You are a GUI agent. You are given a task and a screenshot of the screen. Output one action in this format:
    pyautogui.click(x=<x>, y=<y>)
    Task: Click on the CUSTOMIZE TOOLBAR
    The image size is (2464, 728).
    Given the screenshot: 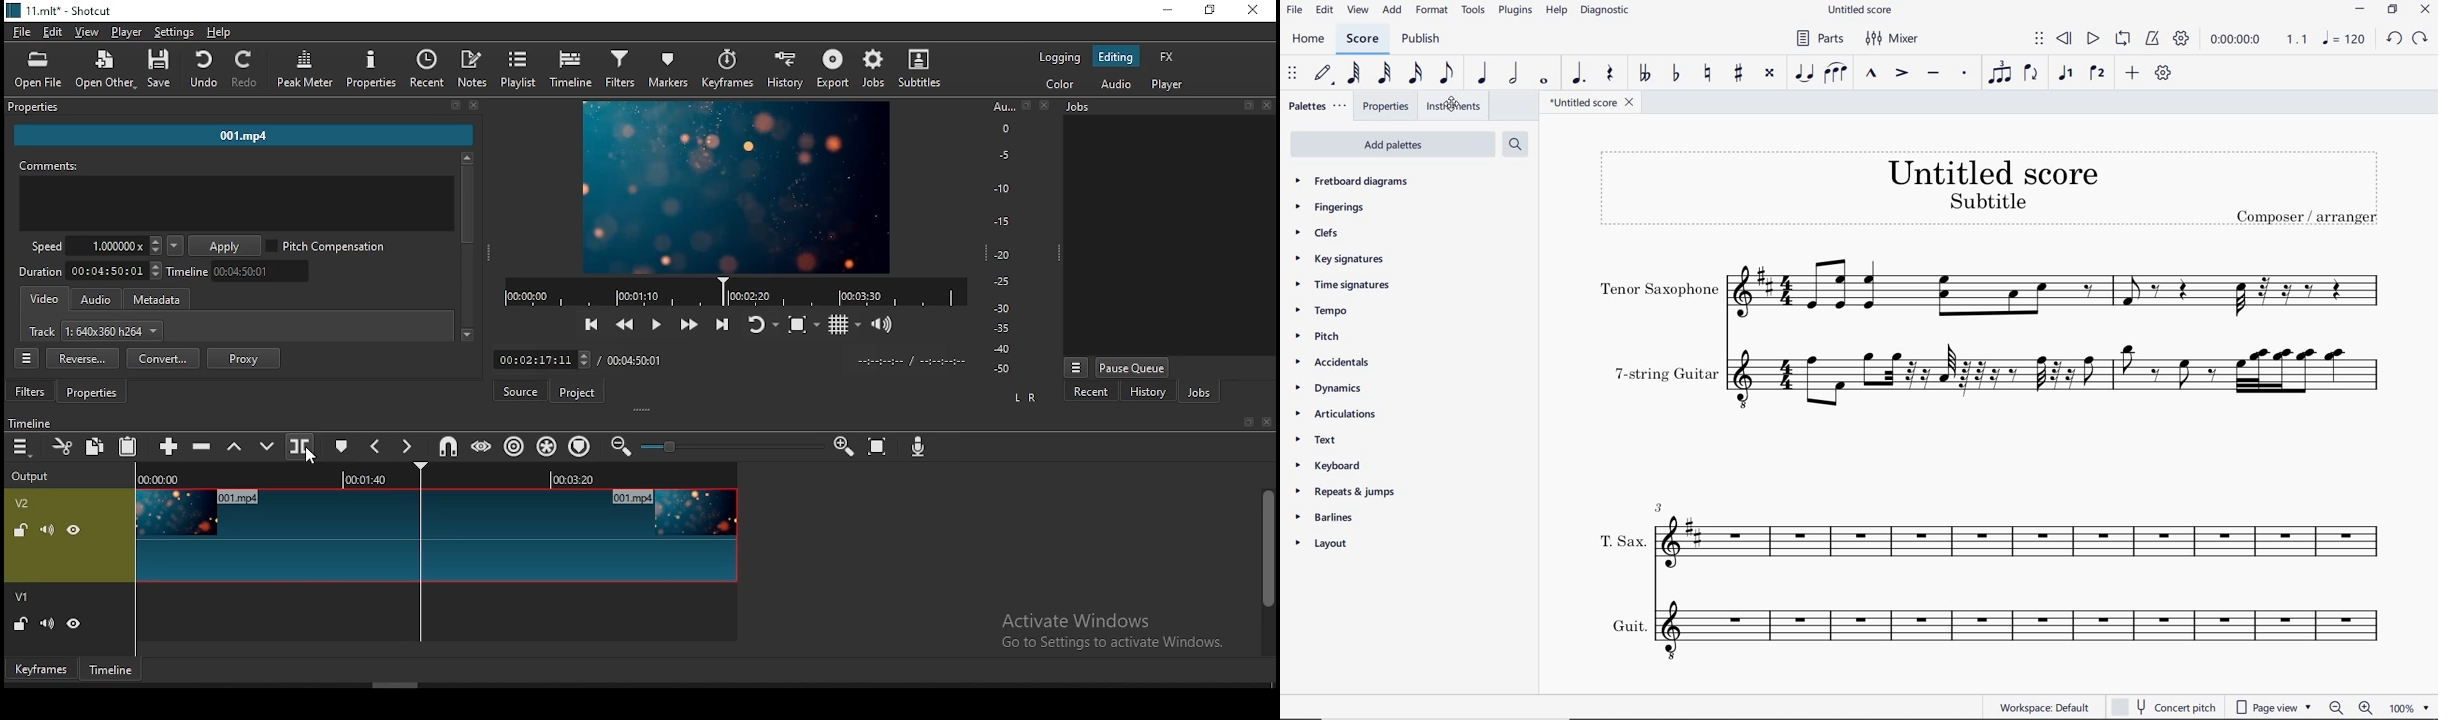 What is the action you would take?
    pyautogui.click(x=2163, y=73)
    